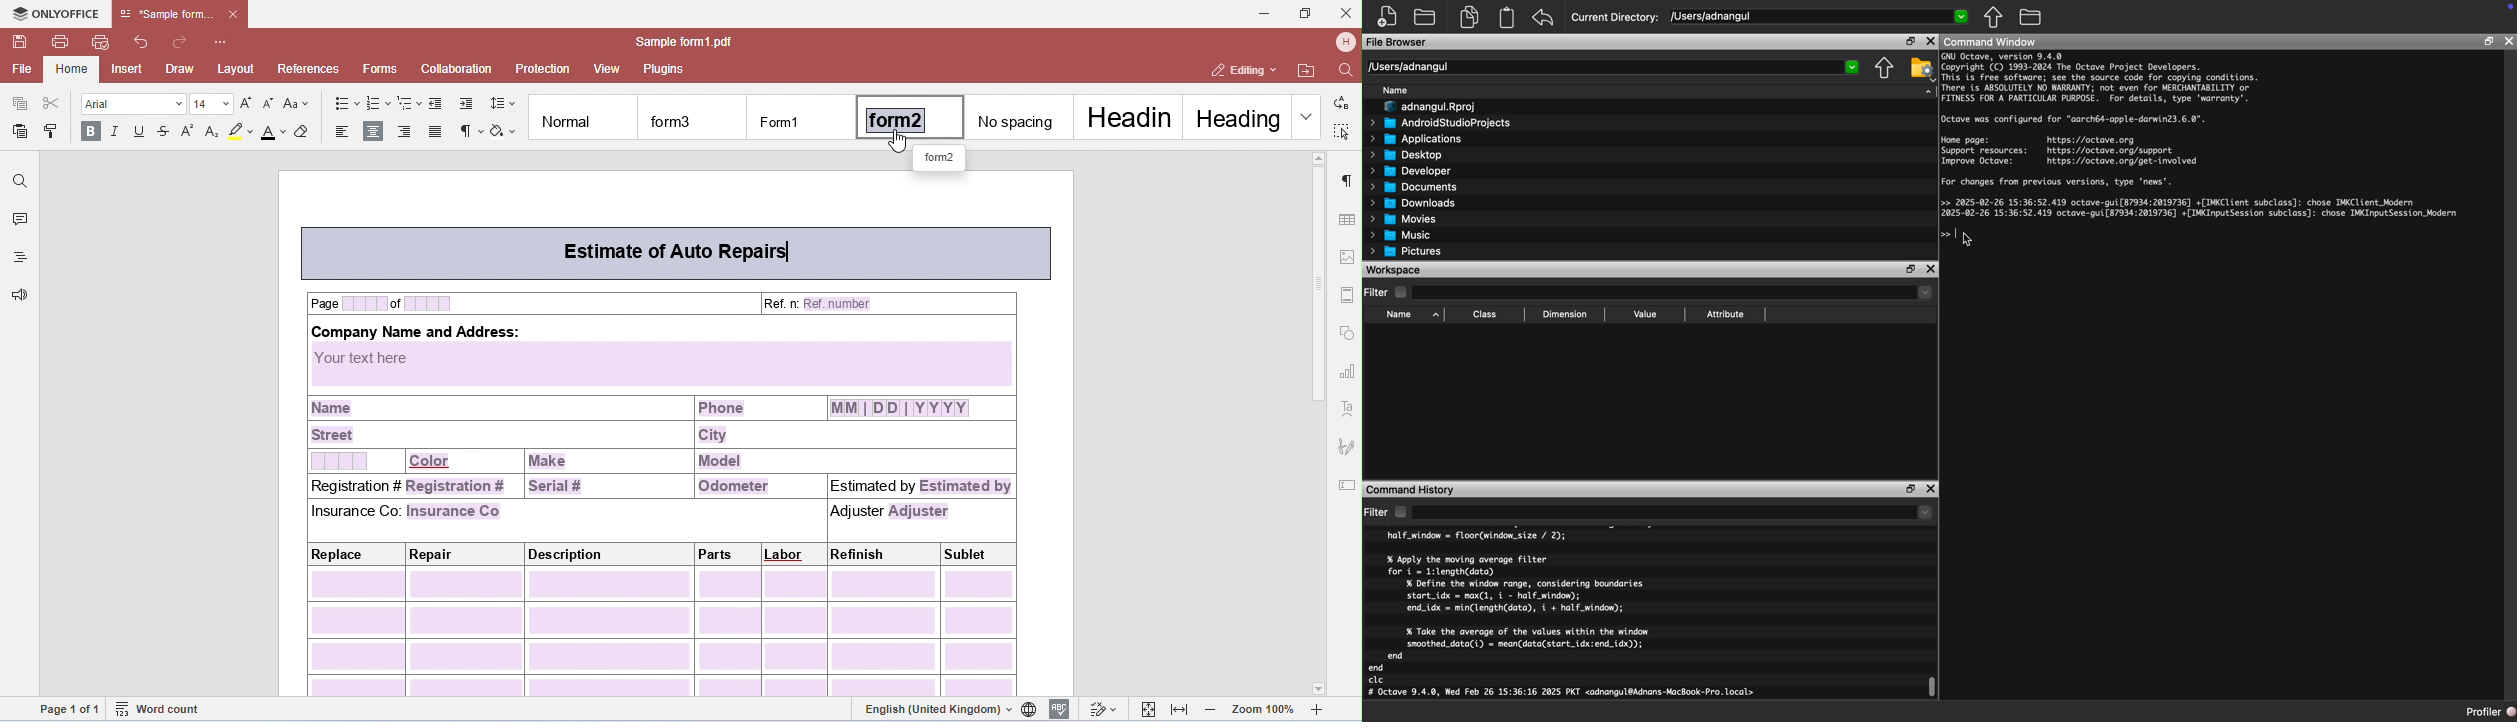 This screenshot has width=2520, height=728. What do you see at coordinates (2508, 42) in the screenshot?
I see `Close` at bounding box center [2508, 42].